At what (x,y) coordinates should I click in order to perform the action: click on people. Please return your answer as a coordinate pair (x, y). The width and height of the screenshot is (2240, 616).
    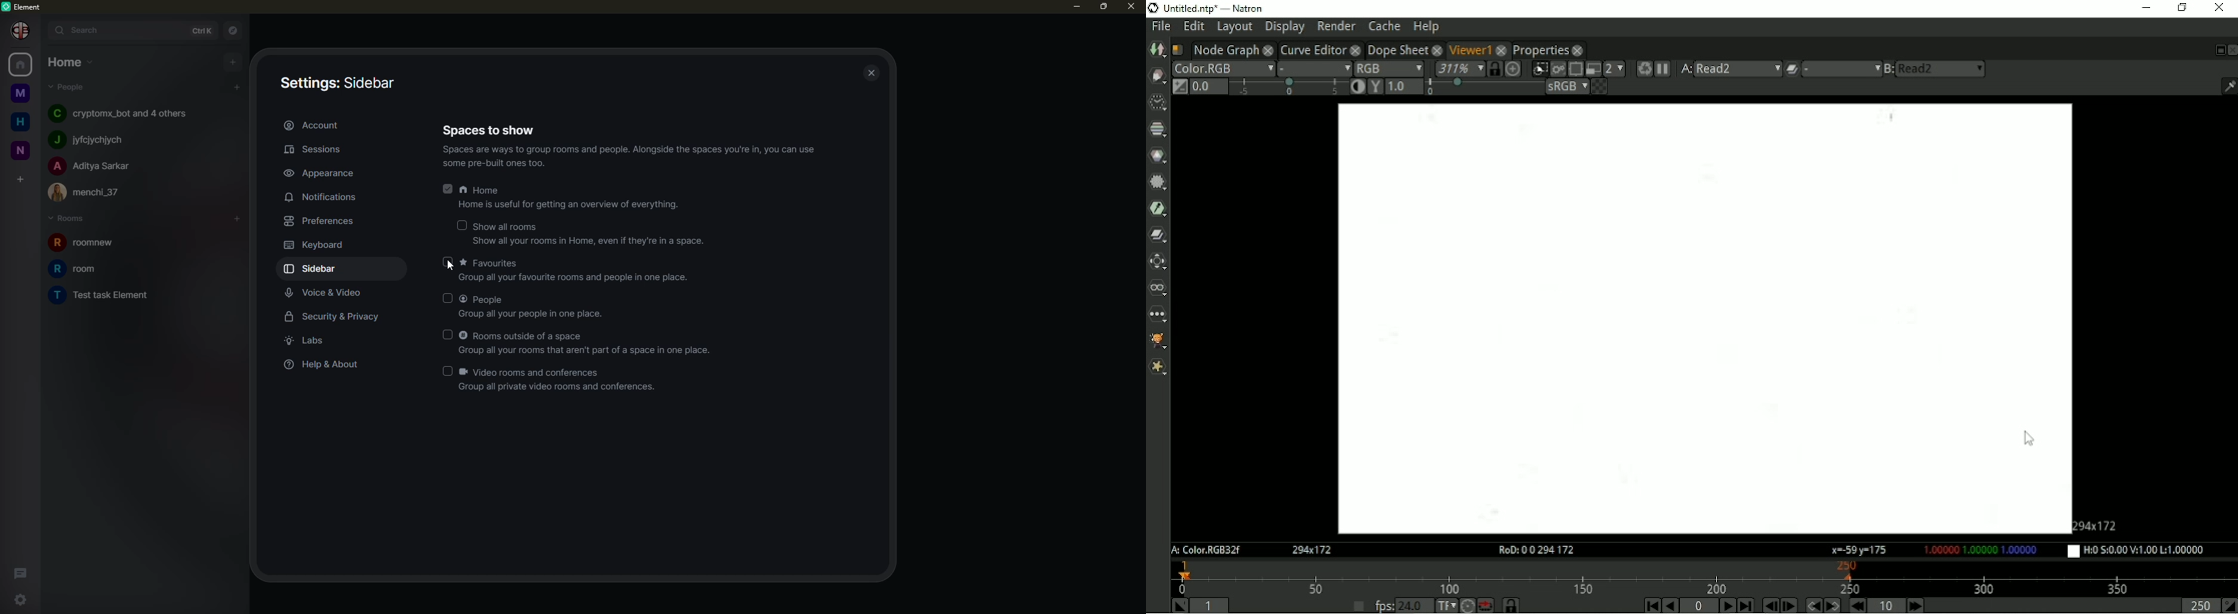
    Looking at the image, I should click on (94, 165).